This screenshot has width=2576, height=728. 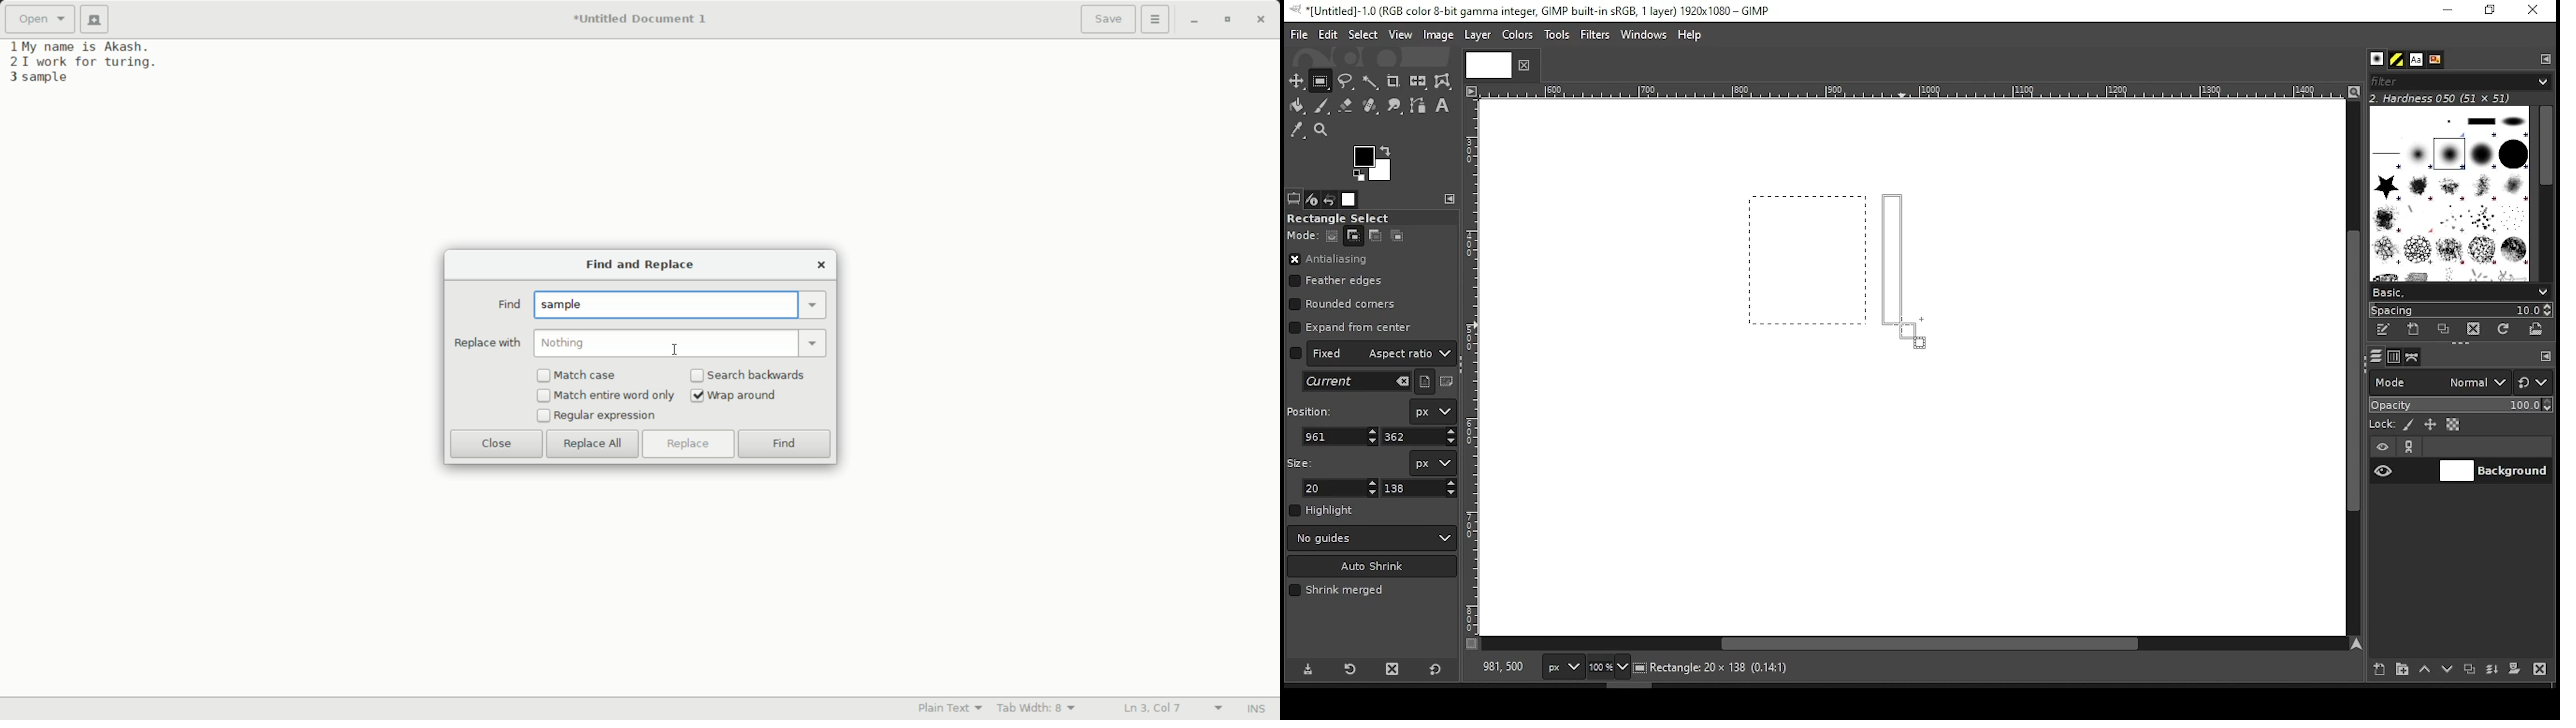 What do you see at coordinates (1559, 36) in the screenshot?
I see `tools` at bounding box center [1559, 36].